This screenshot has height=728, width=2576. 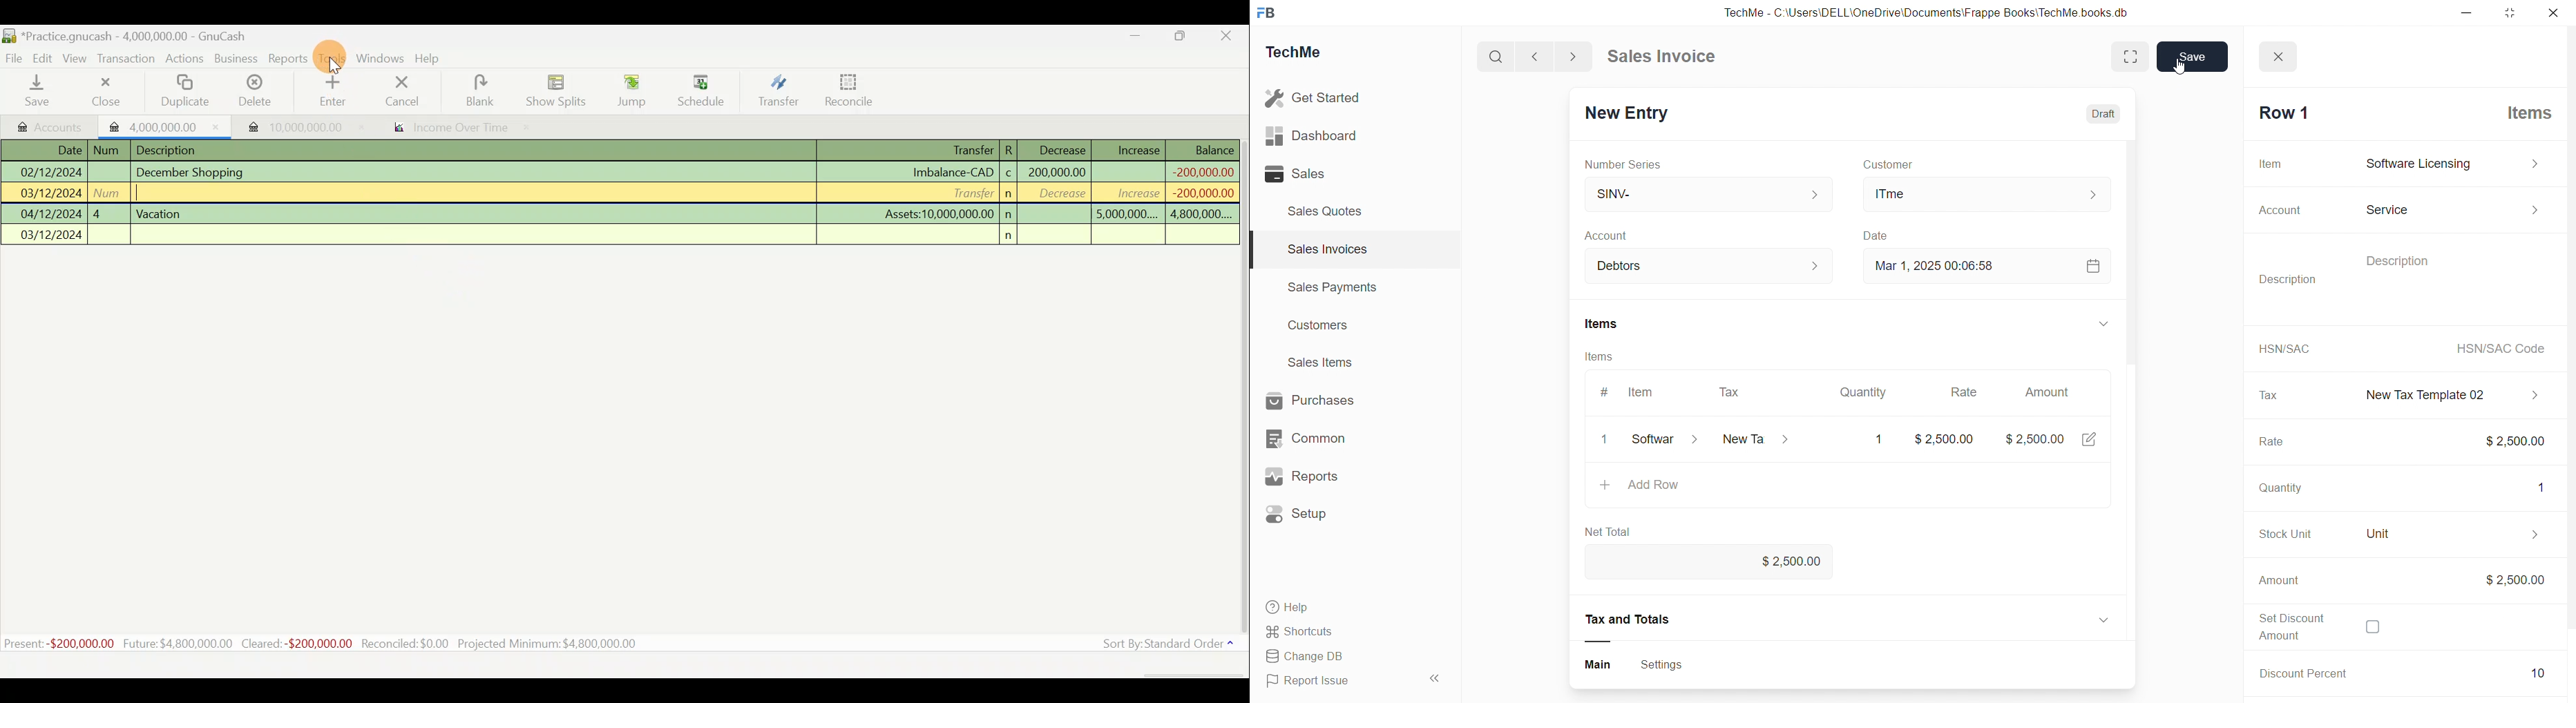 I want to click on doopdown, so click(x=2106, y=325).